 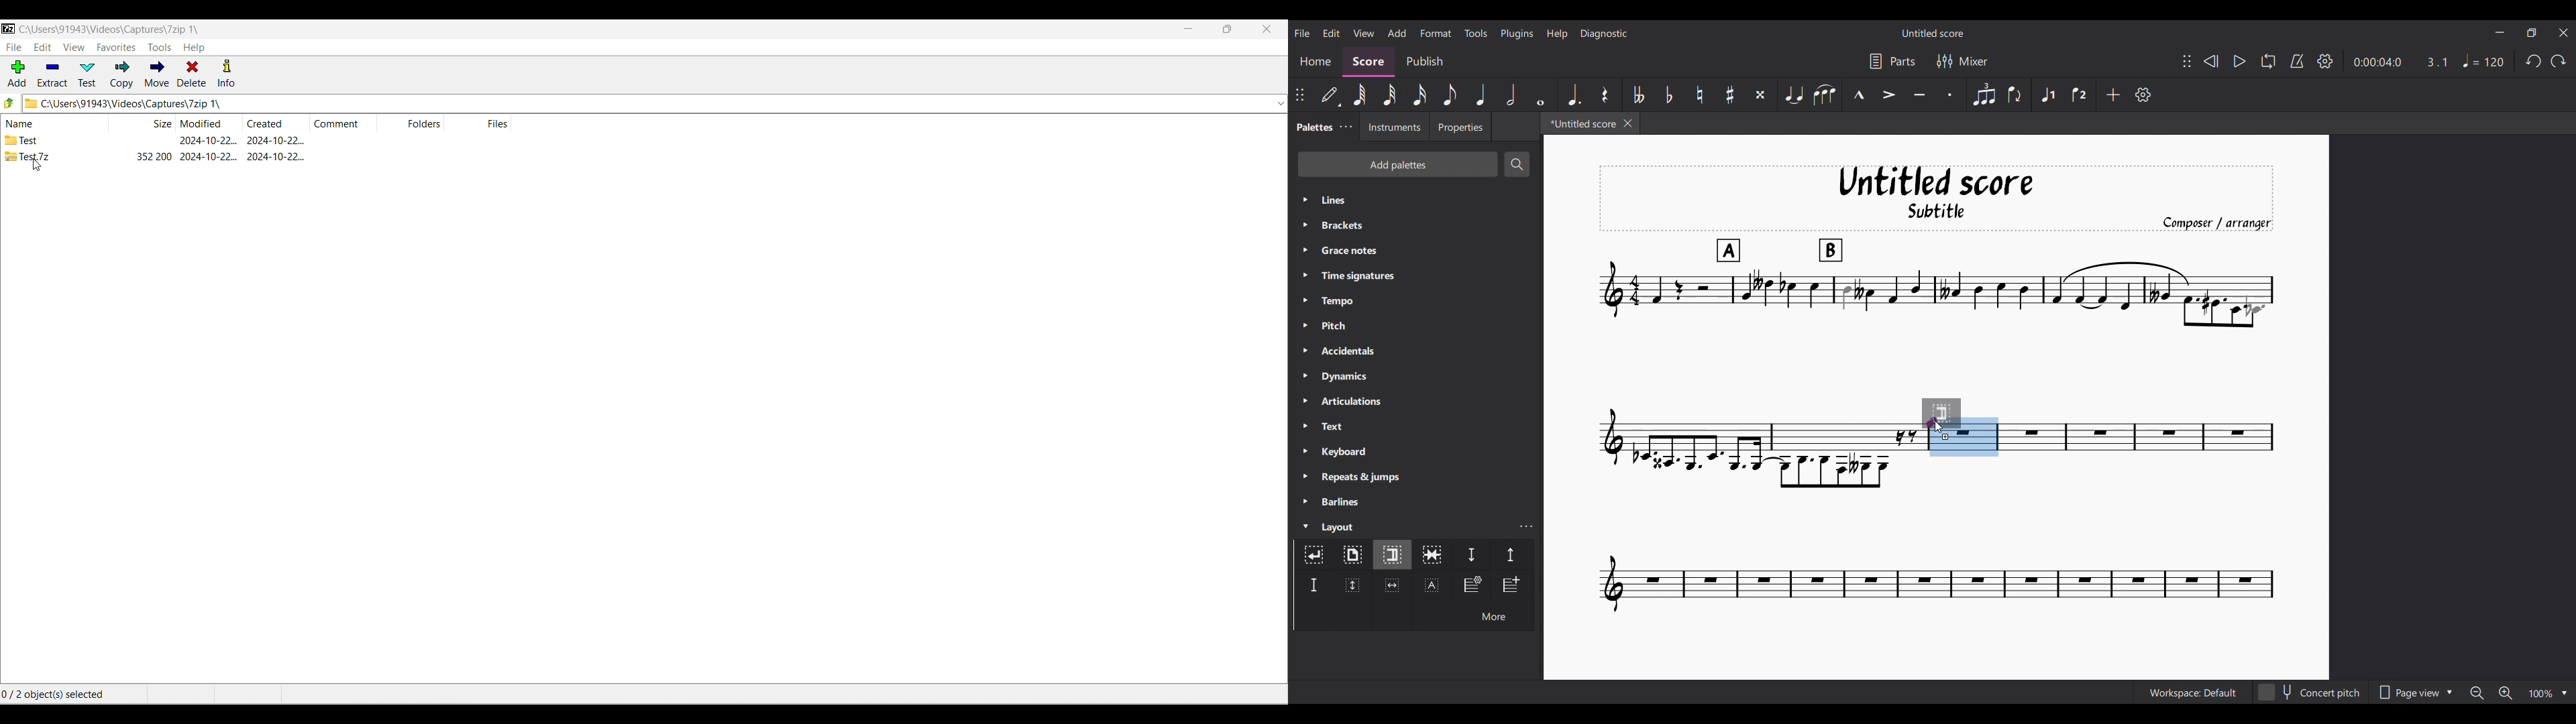 I want to click on Current score, so click(x=1936, y=535).